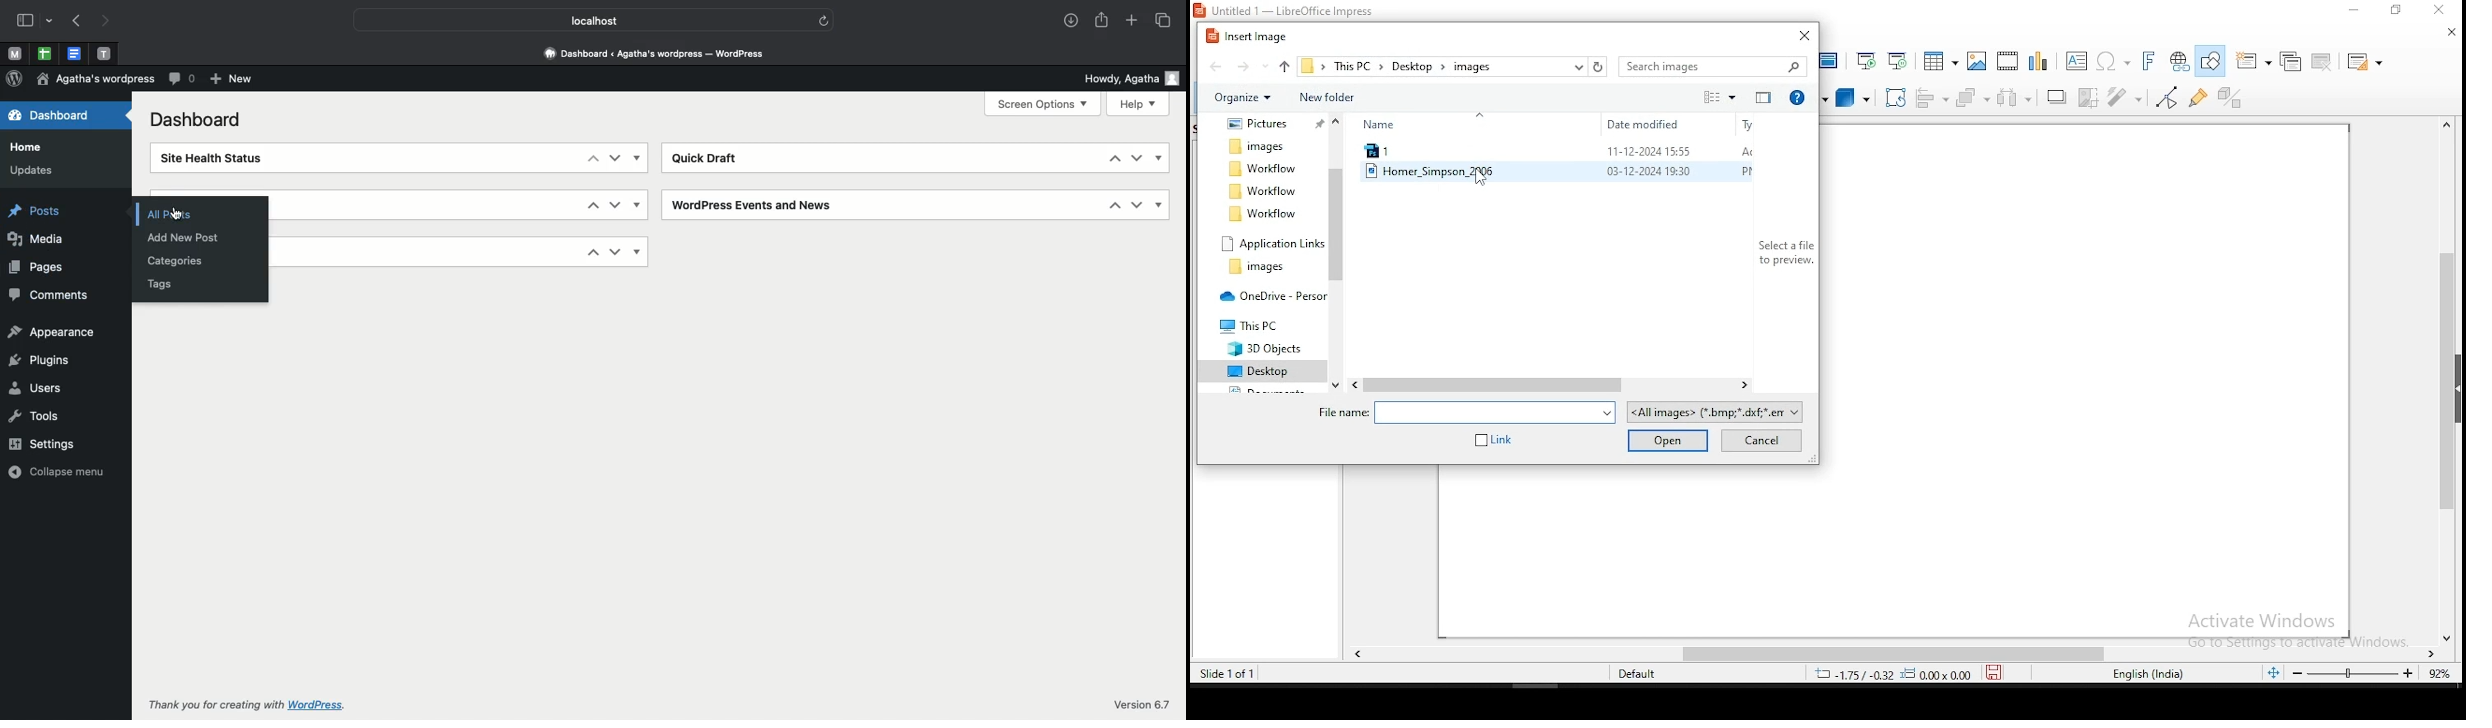 The width and height of the screenshot is (2492, 728). Describe the element at coordinates (1263, 168) in the screenshot. I see `system folder` at that location.